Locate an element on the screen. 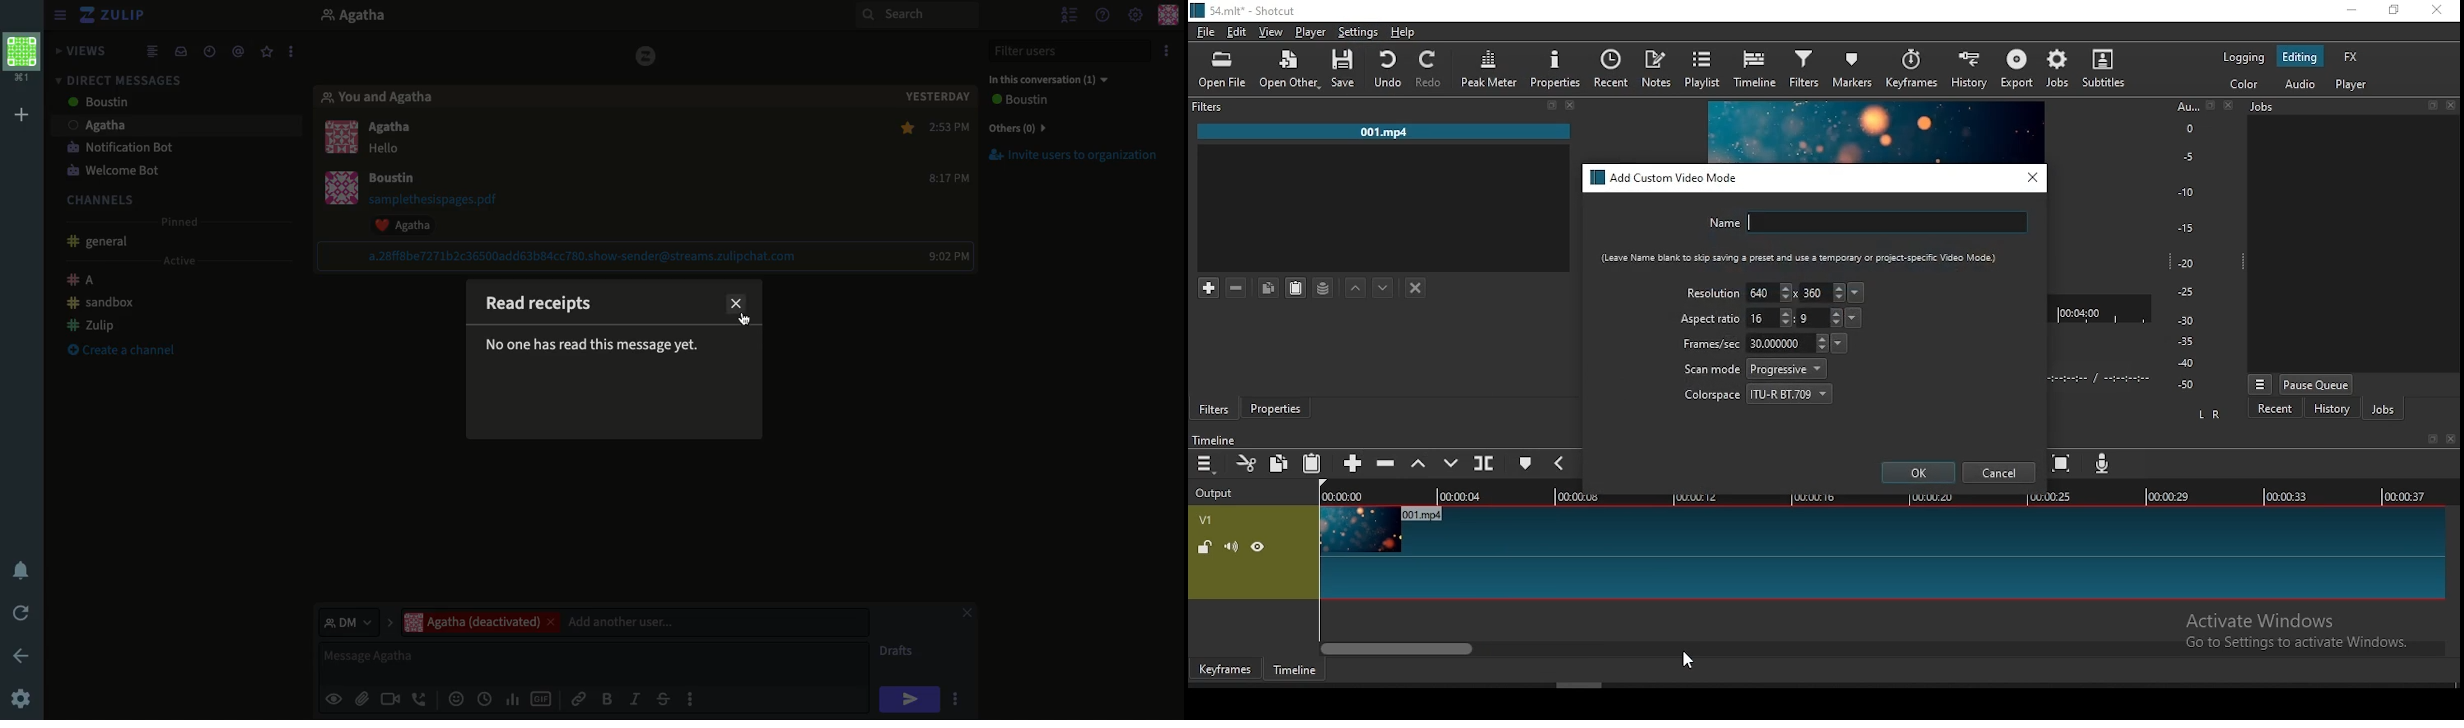 The image size is (2464, 728). Settings is located at coordinates (21, 700).